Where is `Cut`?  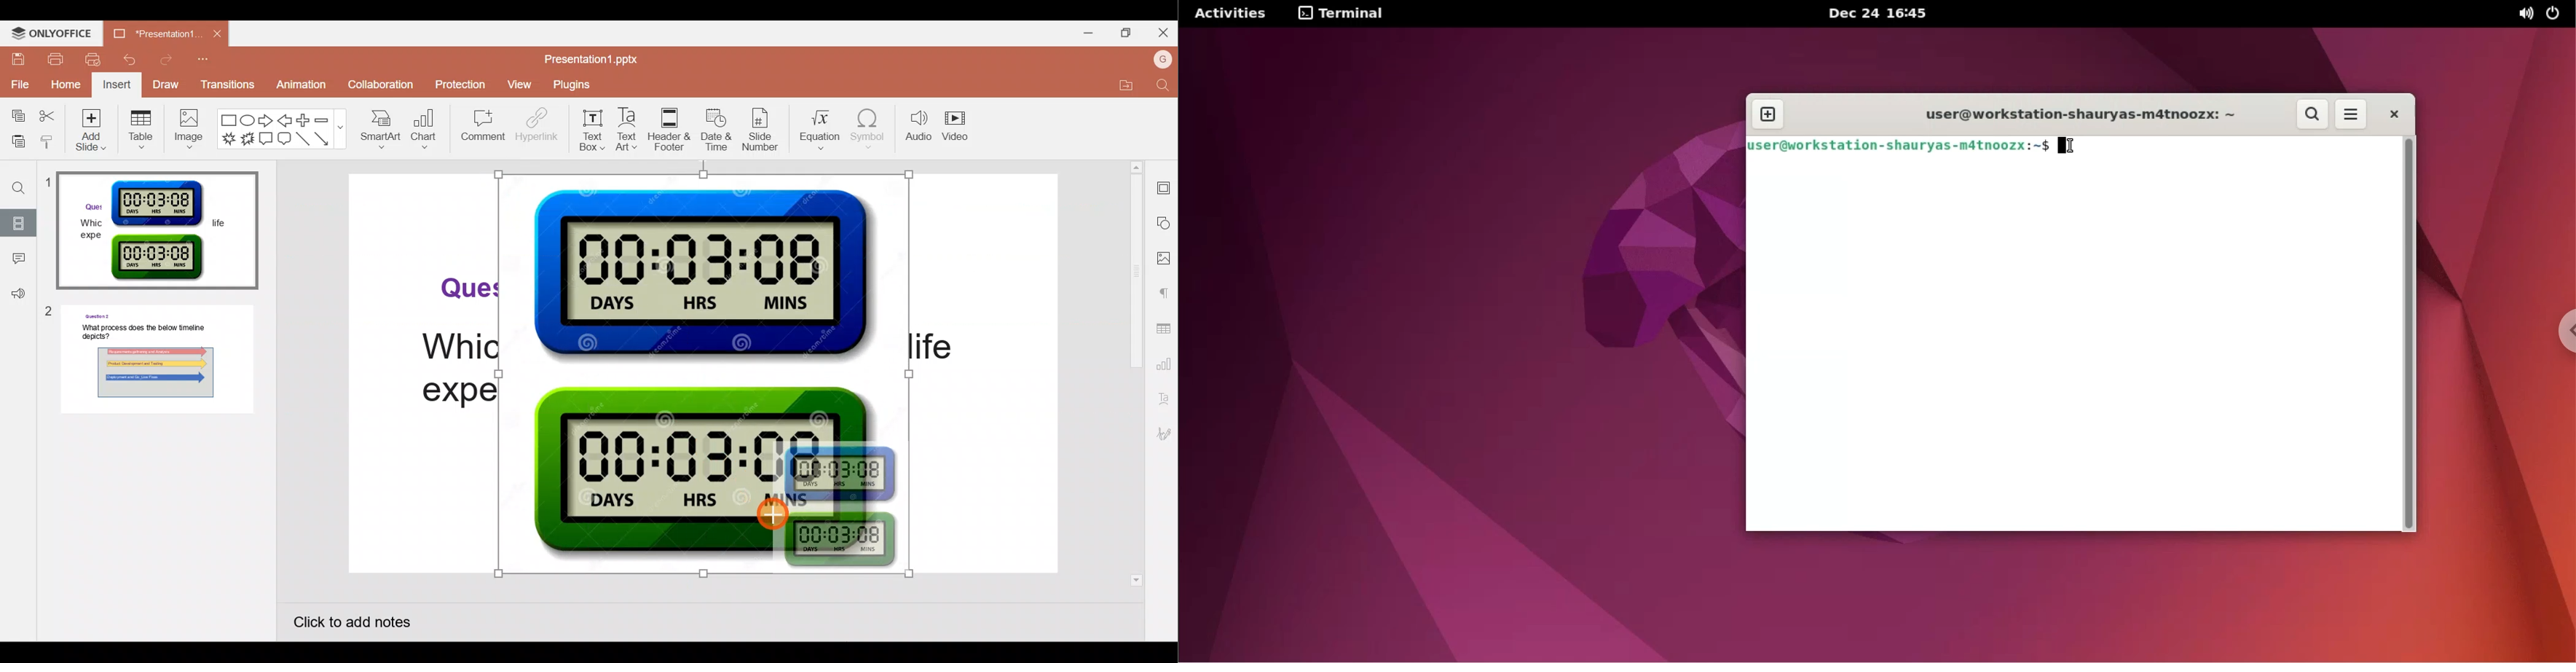
Cut is located at coordinates (48, 115).